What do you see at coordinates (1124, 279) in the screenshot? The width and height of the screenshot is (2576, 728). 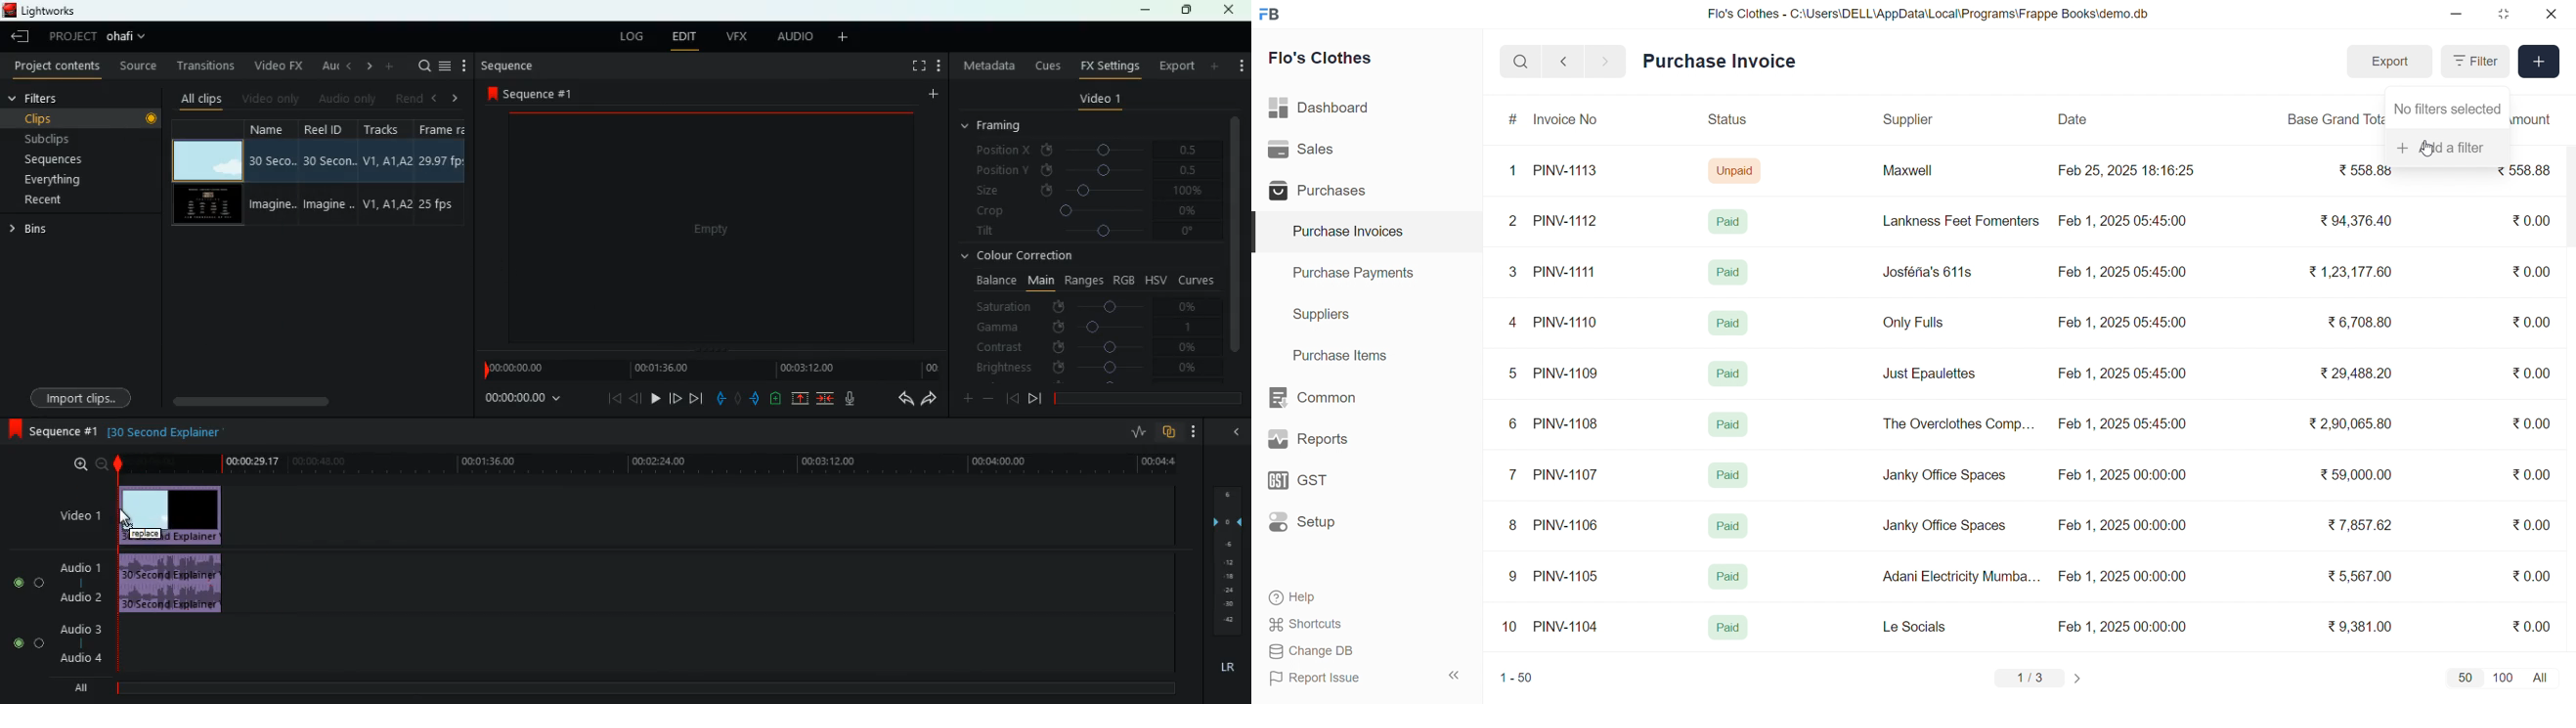 I see `rgb` at bounding box center [1124, 279].